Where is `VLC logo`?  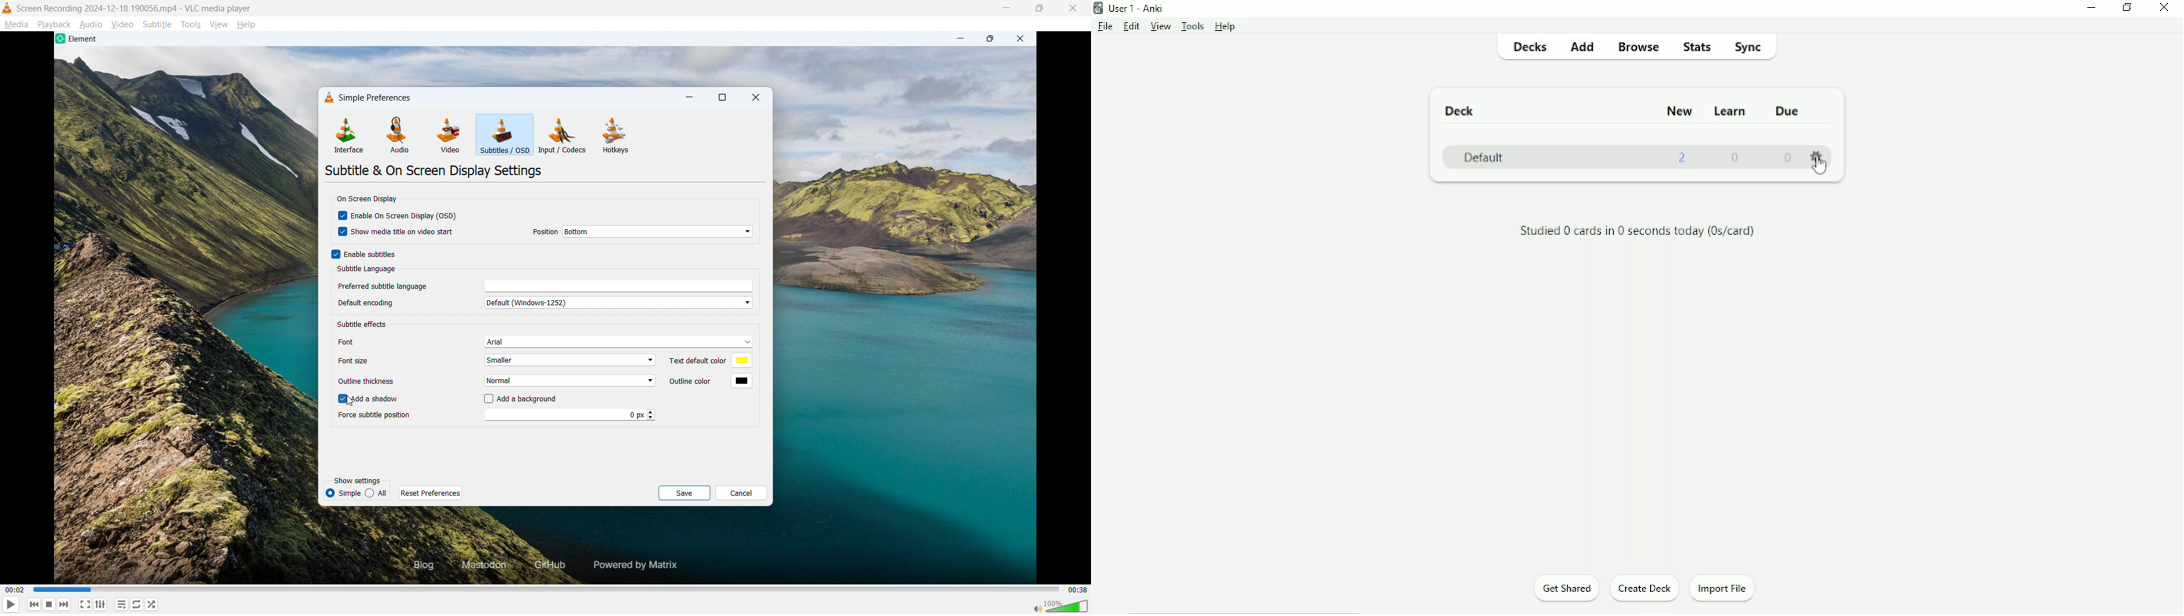 VLC logo is located at coordinates (327, 97).